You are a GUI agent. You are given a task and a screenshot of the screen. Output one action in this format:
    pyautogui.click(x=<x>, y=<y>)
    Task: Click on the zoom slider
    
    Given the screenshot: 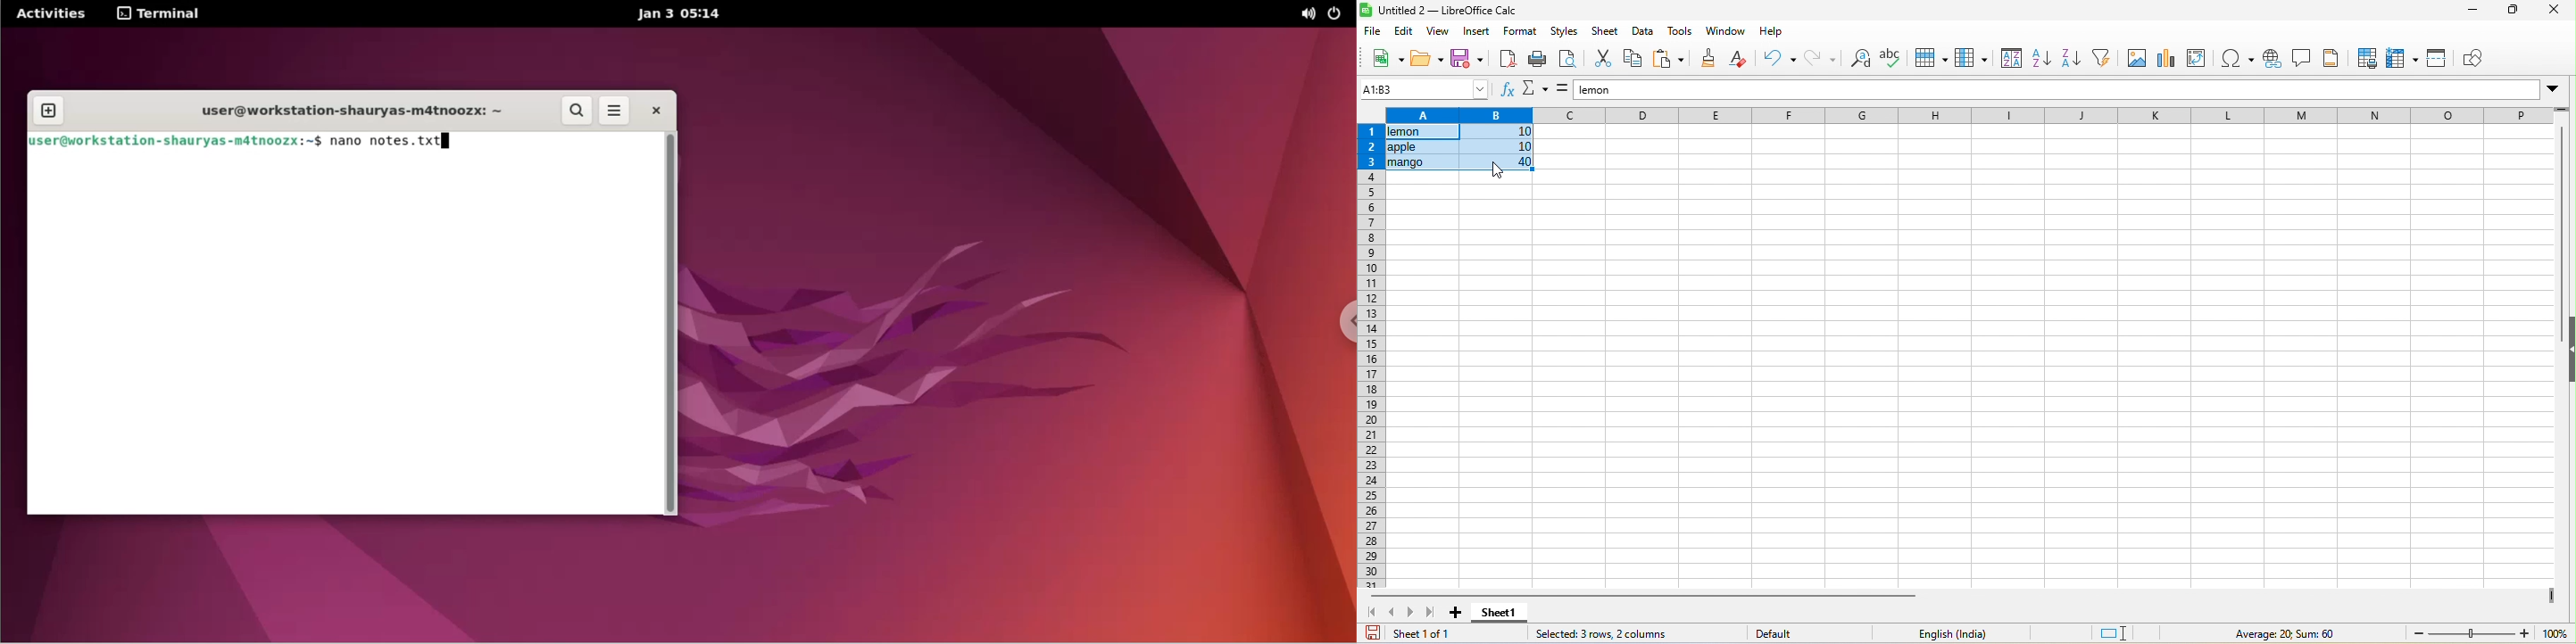 What is the action you would take?
    pyautogui.click(x=2469, y=632)
    